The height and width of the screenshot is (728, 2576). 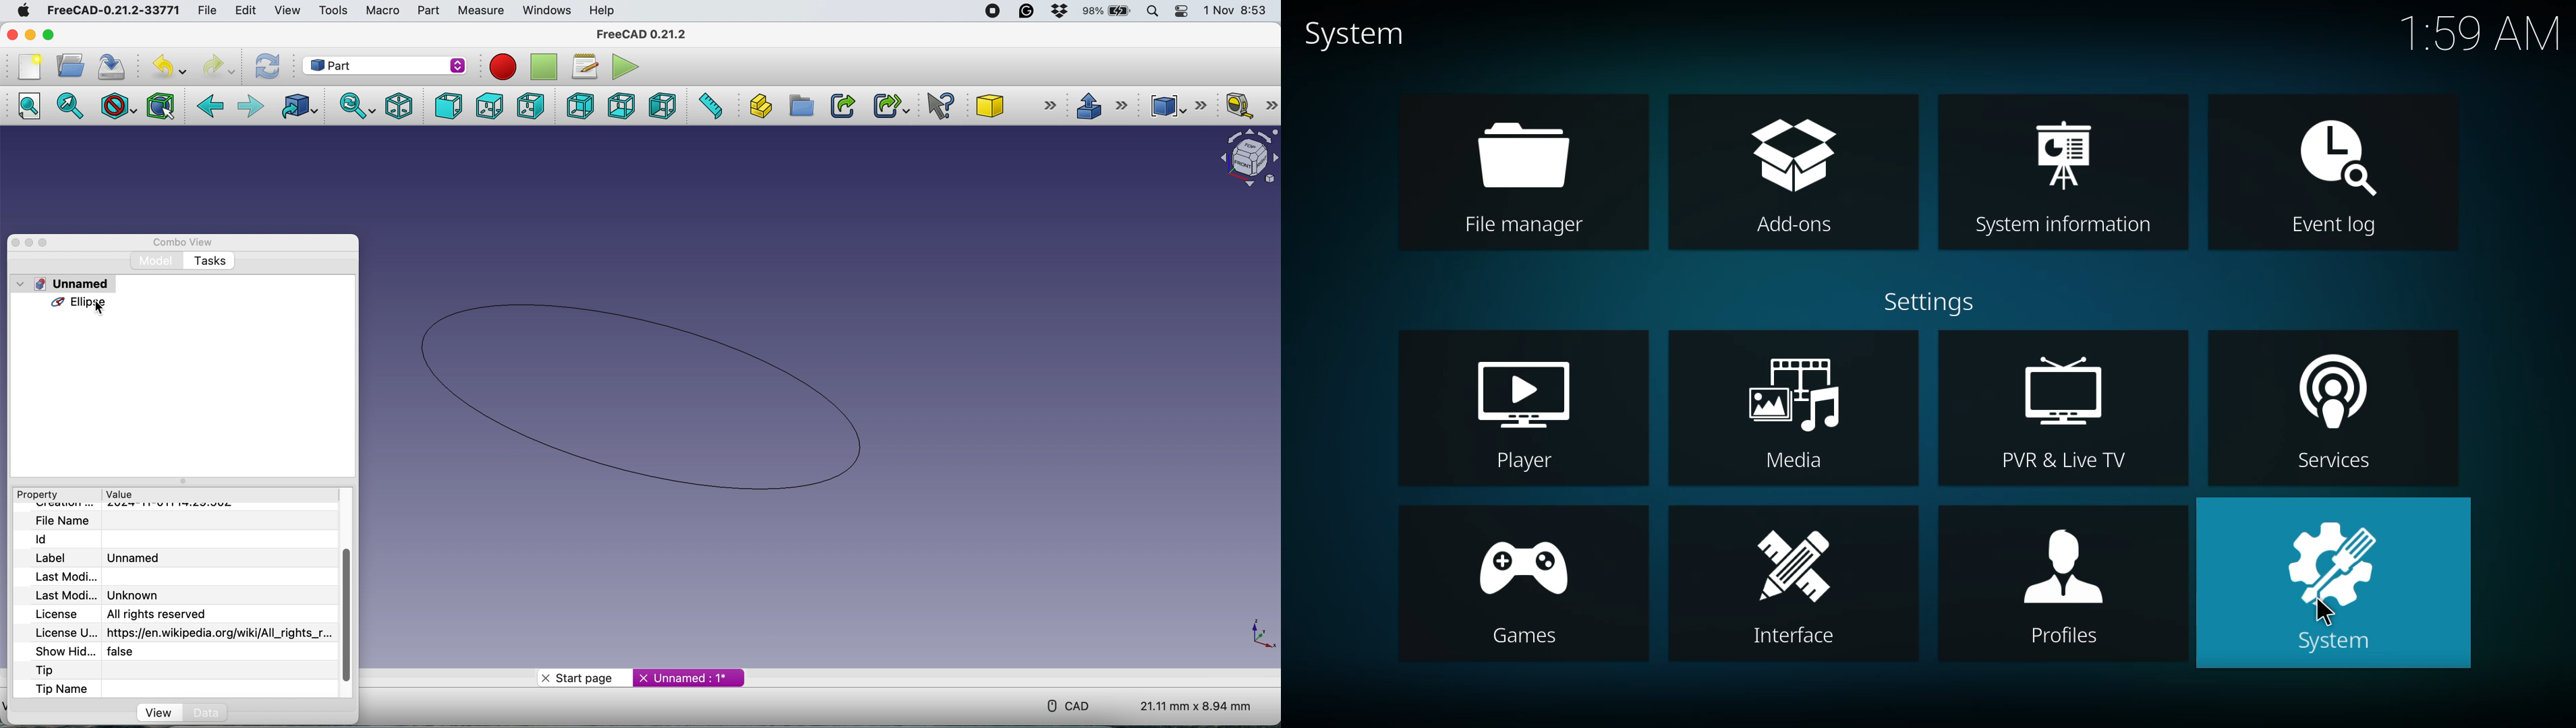 I want to click on file manager, so click(x=1520, y=183).